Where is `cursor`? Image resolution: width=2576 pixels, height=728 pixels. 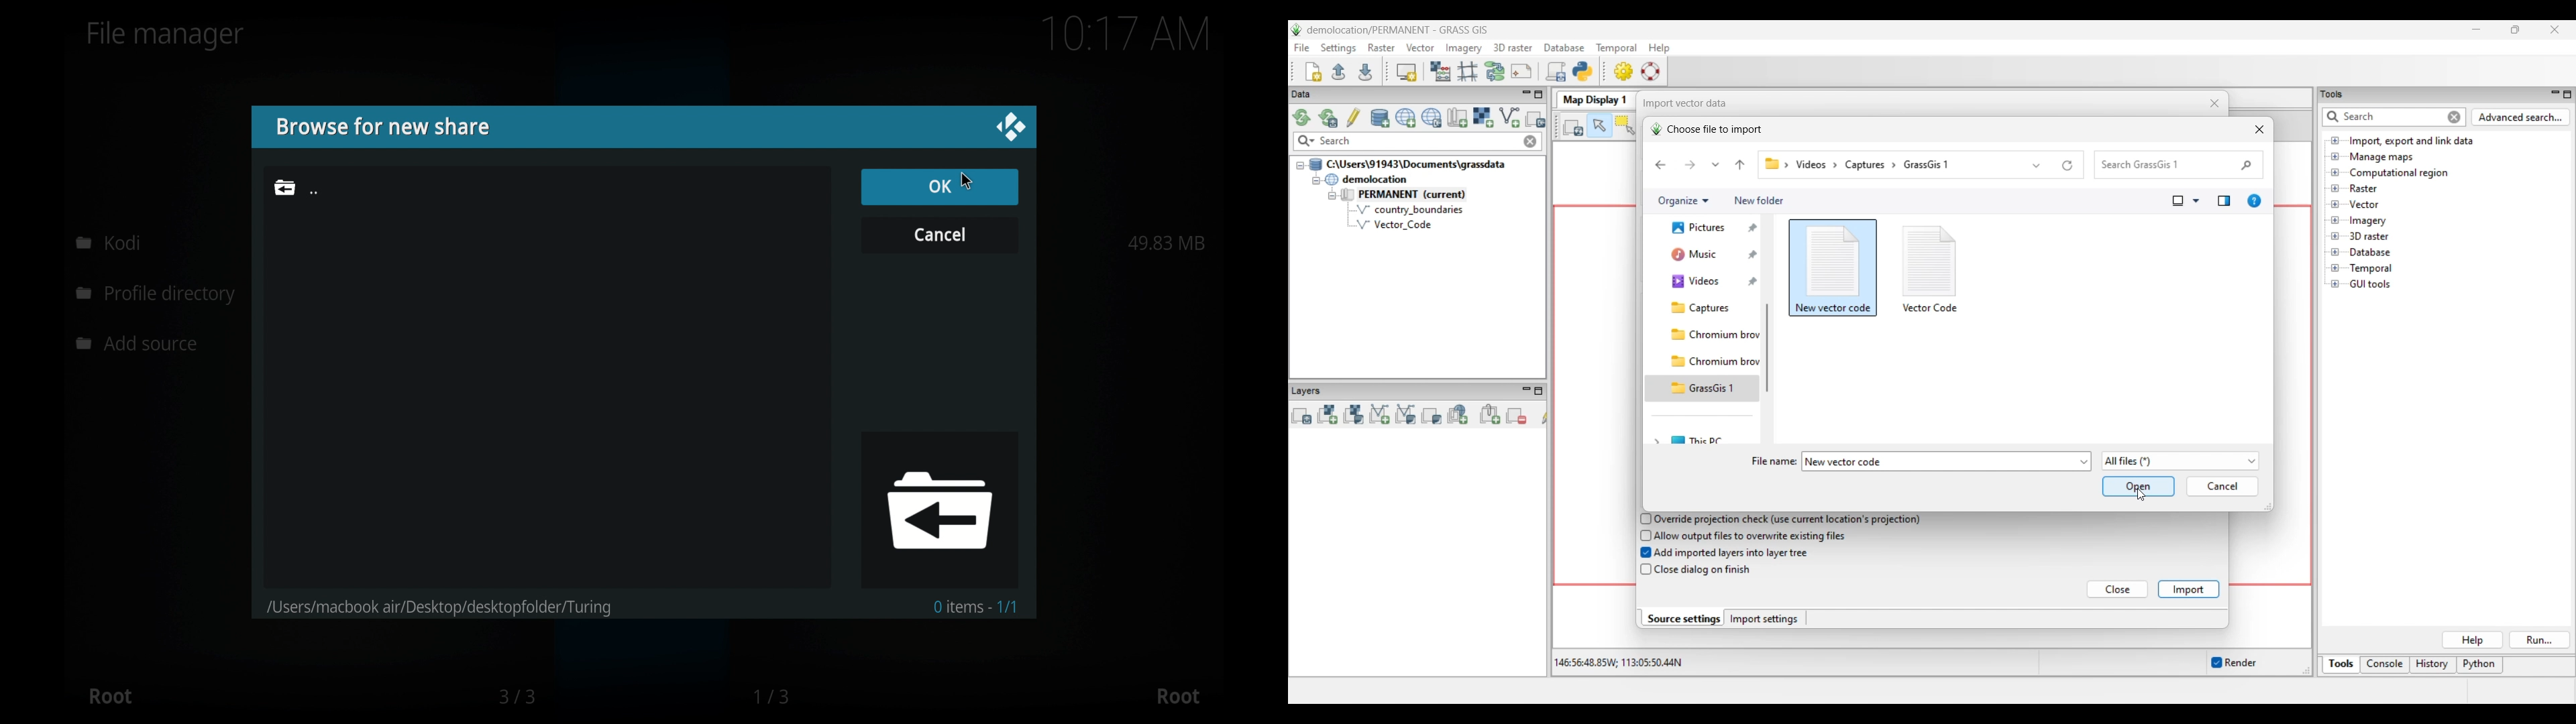 cursor is located at coordinates (967, 180).